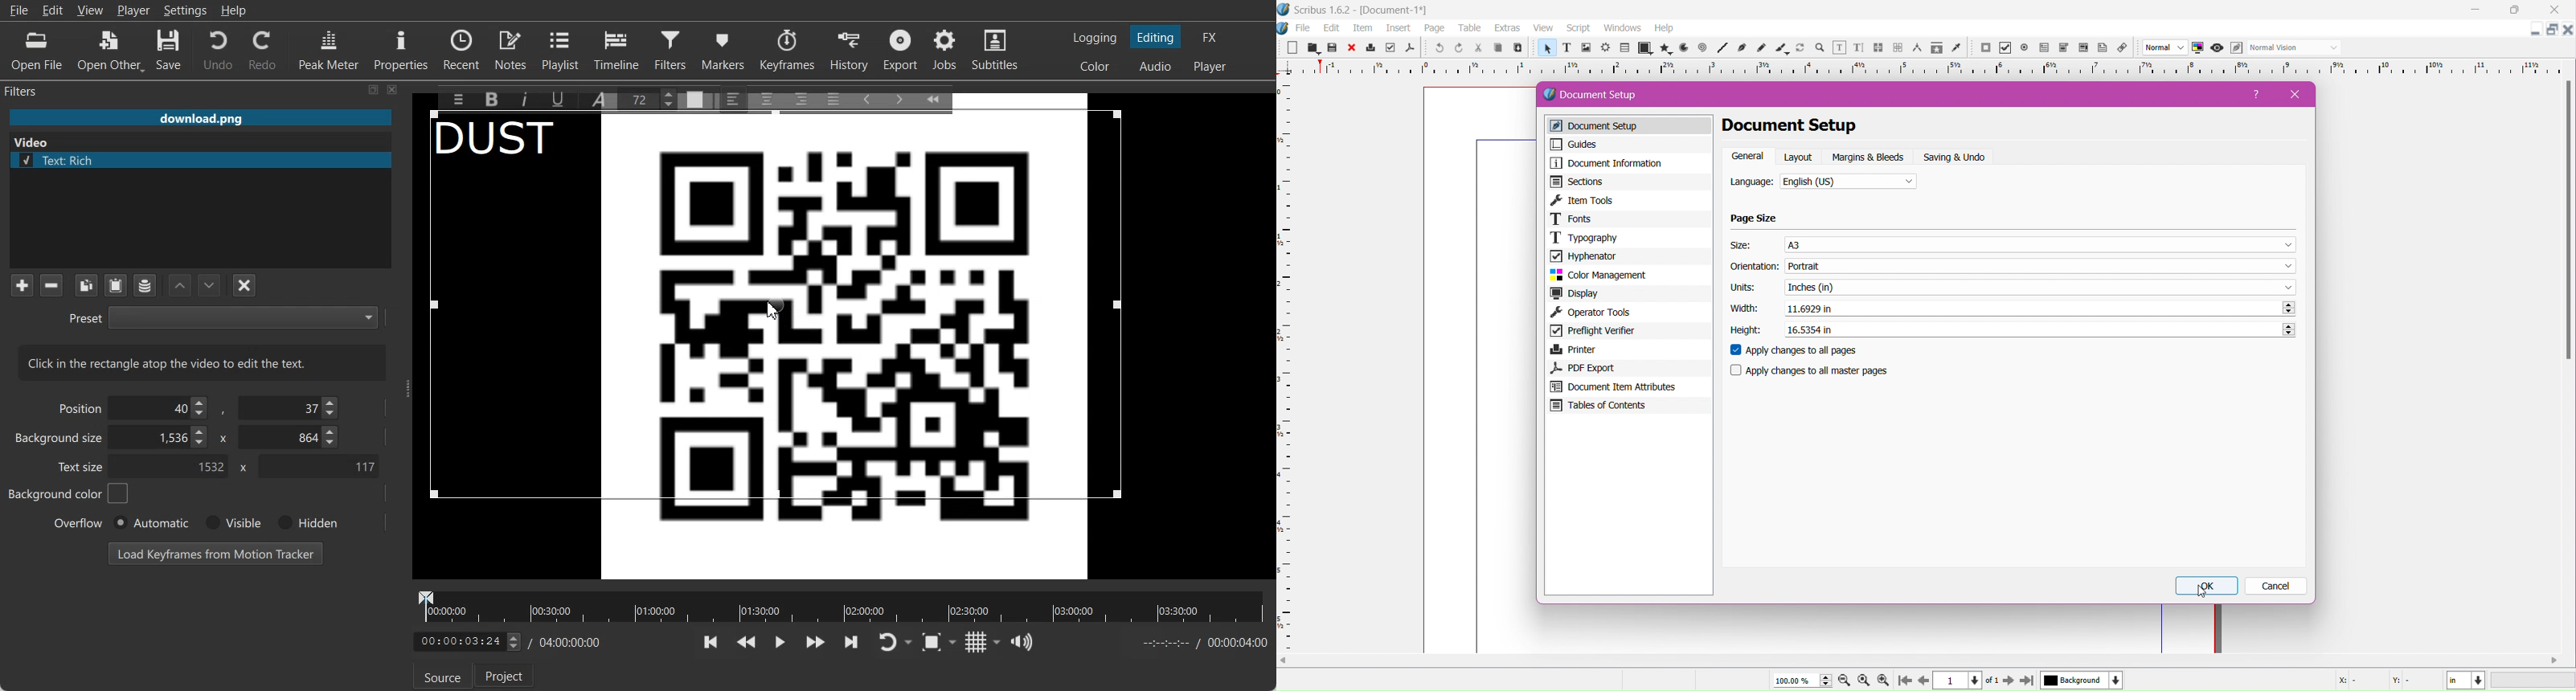  What do you see at coordinates (1865, 681) in the screenshot?
I see `zoom to 100%` at bounding box center [1865, 681].